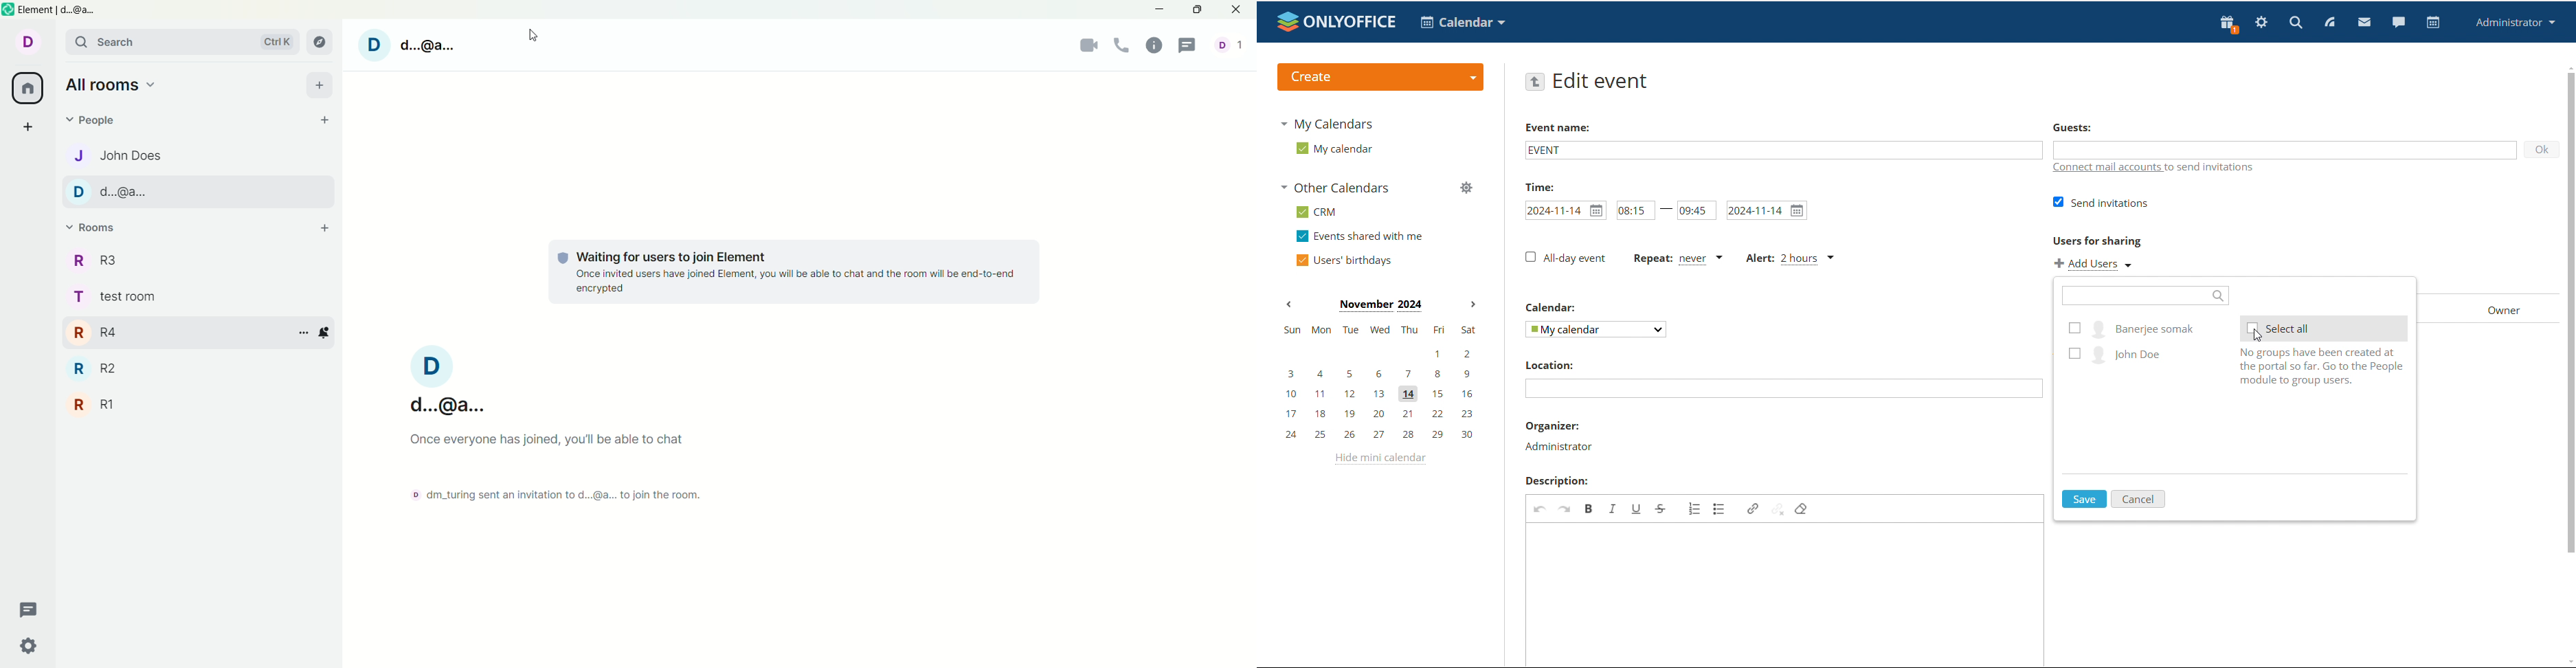 This screenshot has width=2576, height=672. Describe the element at coordinates (197, 259) in the screenshot. I see `R3 room` at that location.